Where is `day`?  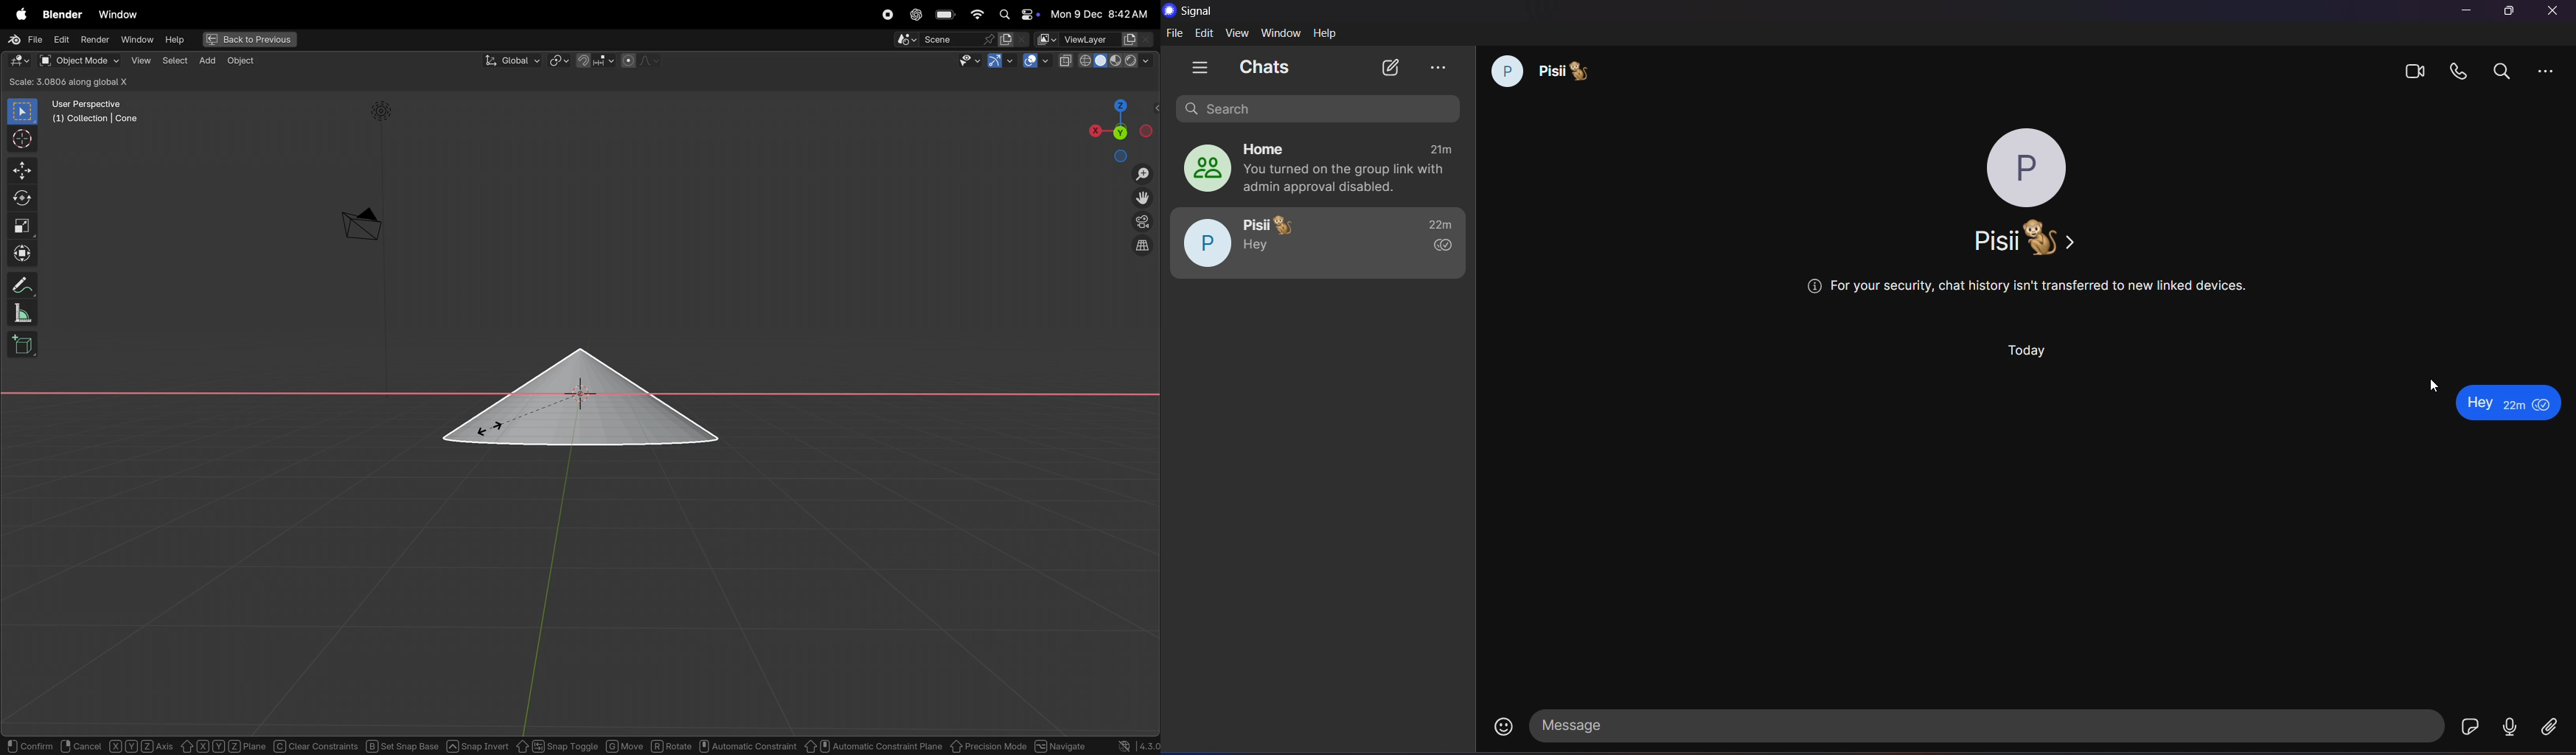
day is located at coordinates (2030, 349).